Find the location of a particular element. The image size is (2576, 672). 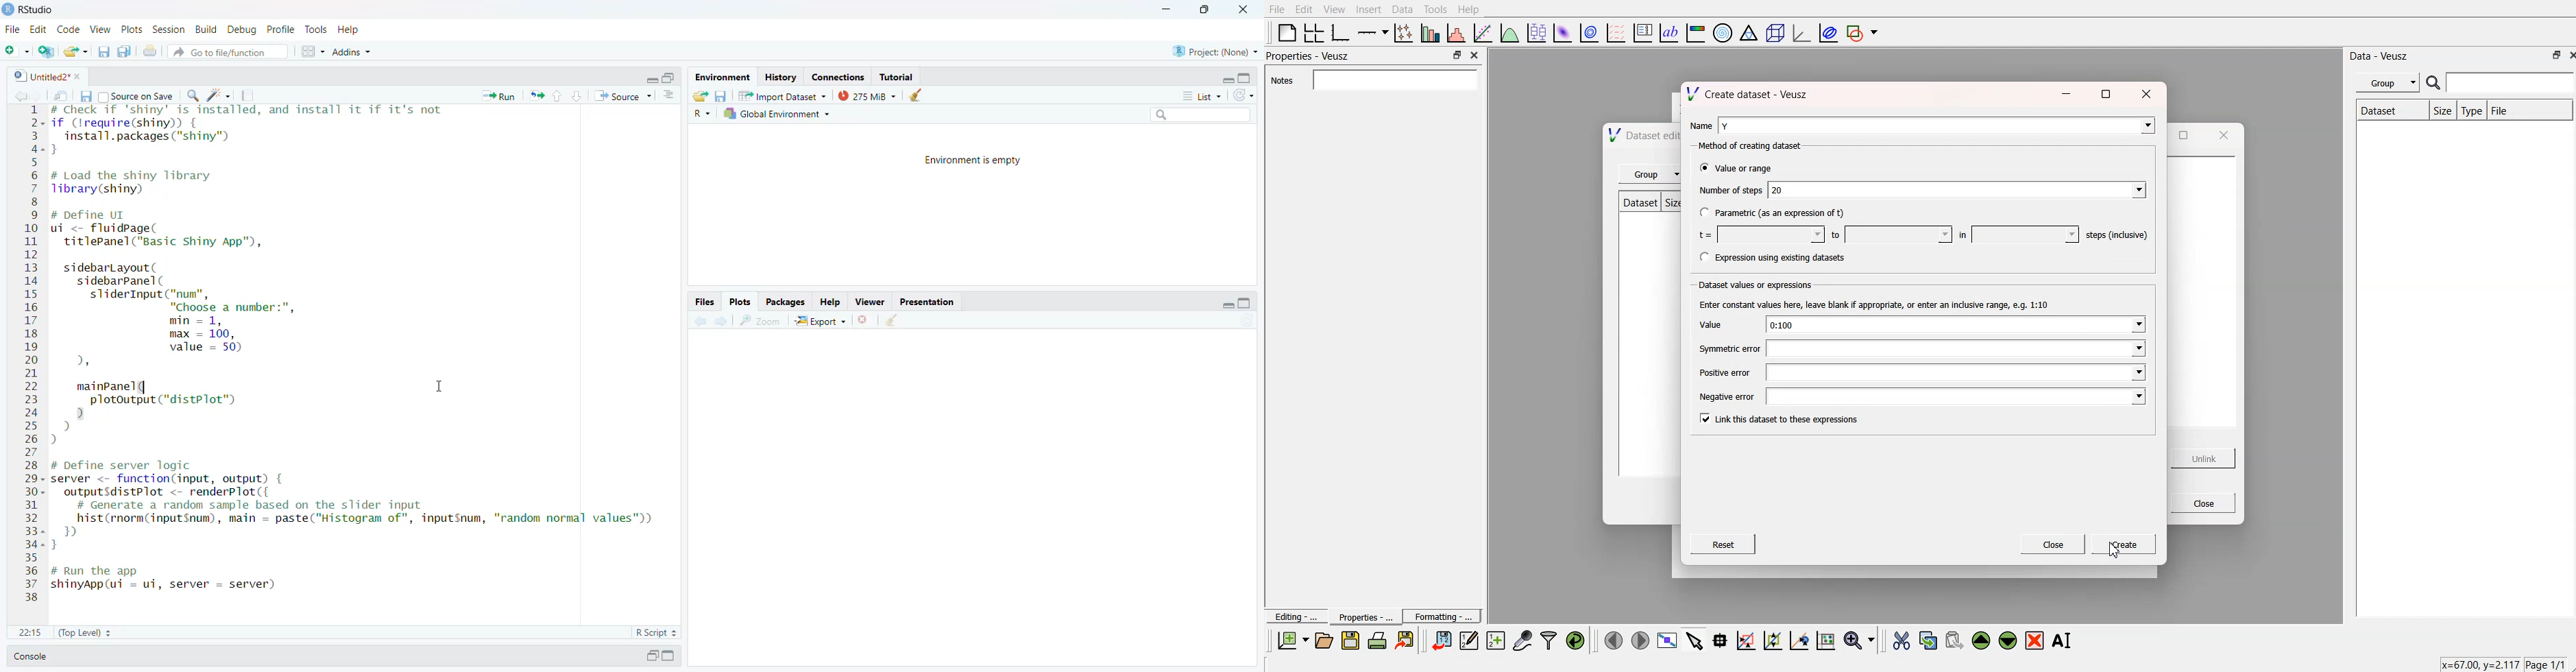

close is located at coordinates (1242, 9).